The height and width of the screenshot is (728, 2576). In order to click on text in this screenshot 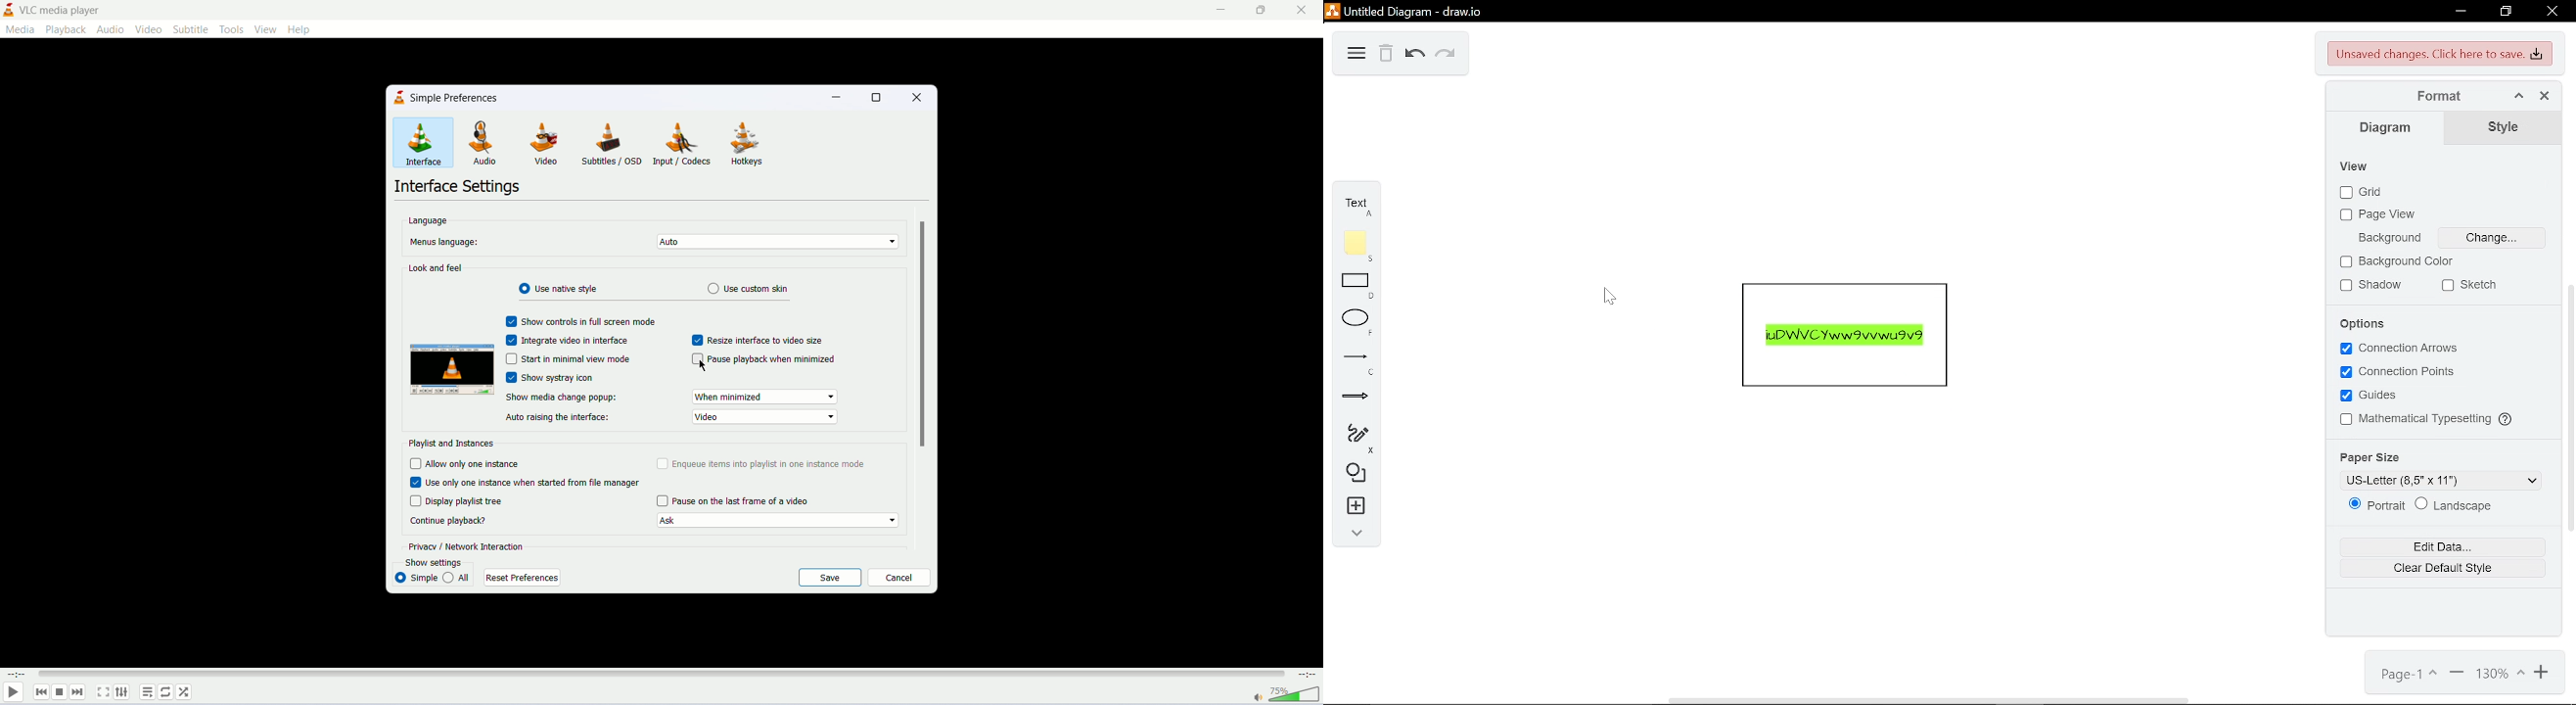, I will do `click(1353, 202)`.